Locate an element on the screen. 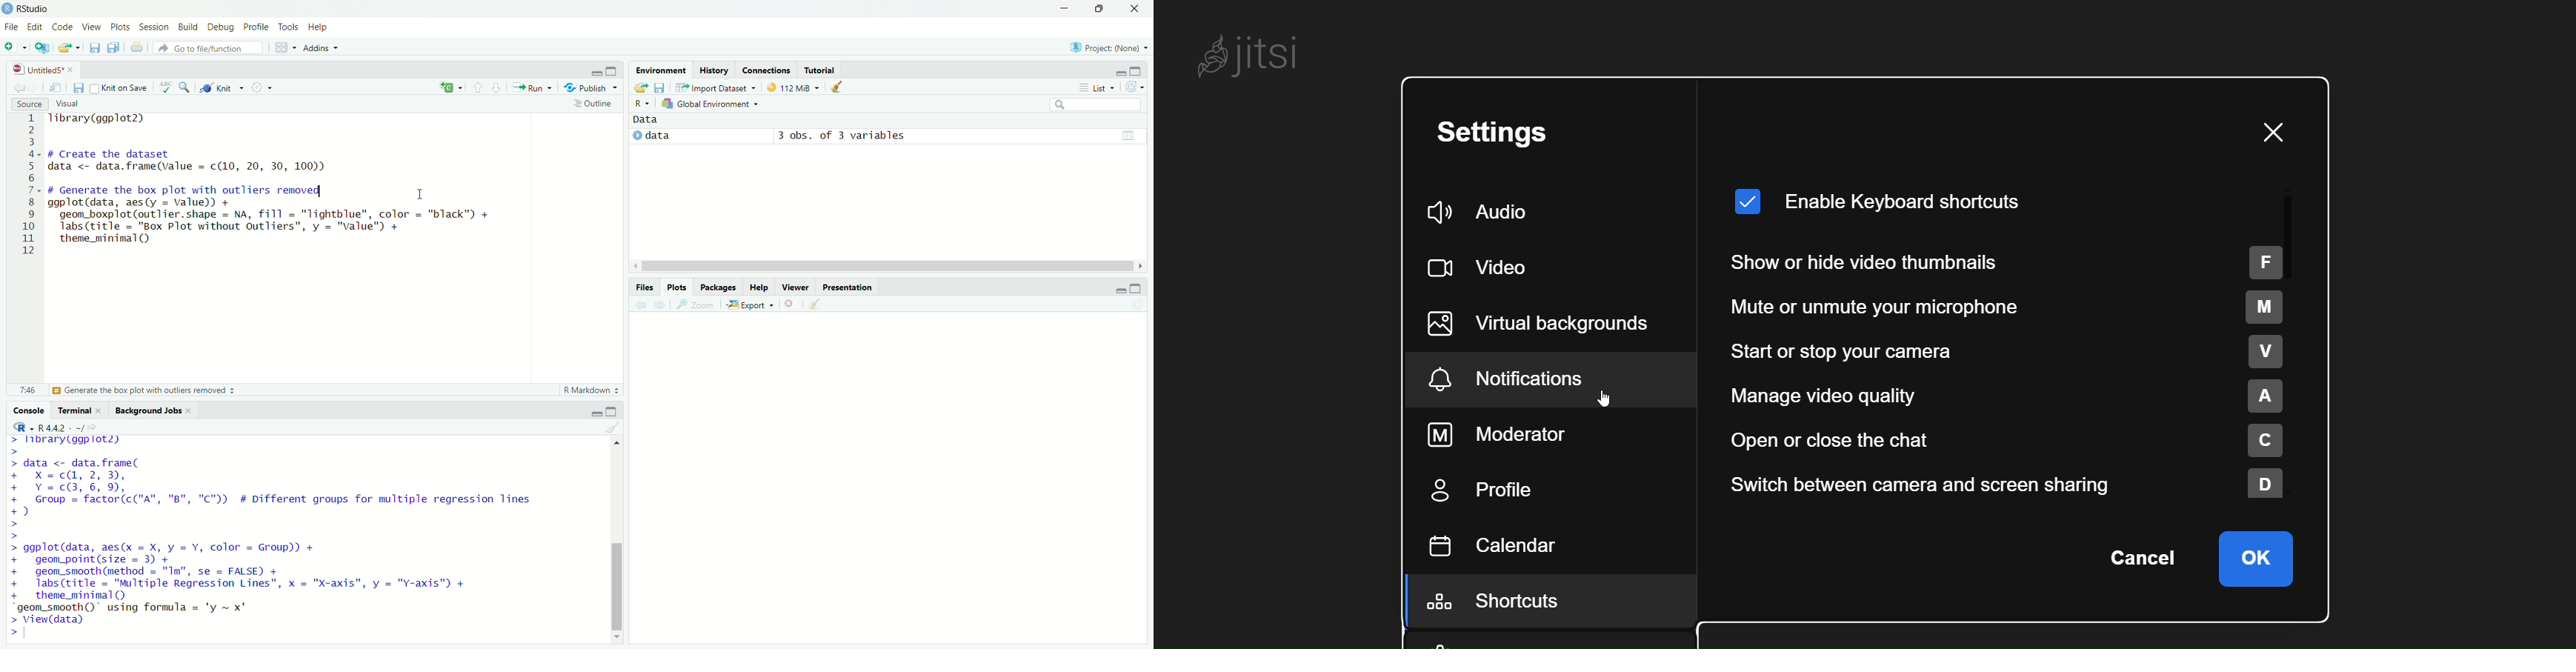 This screenshot has width=2576, height=672. Knit is located at coordinates (216, 89).